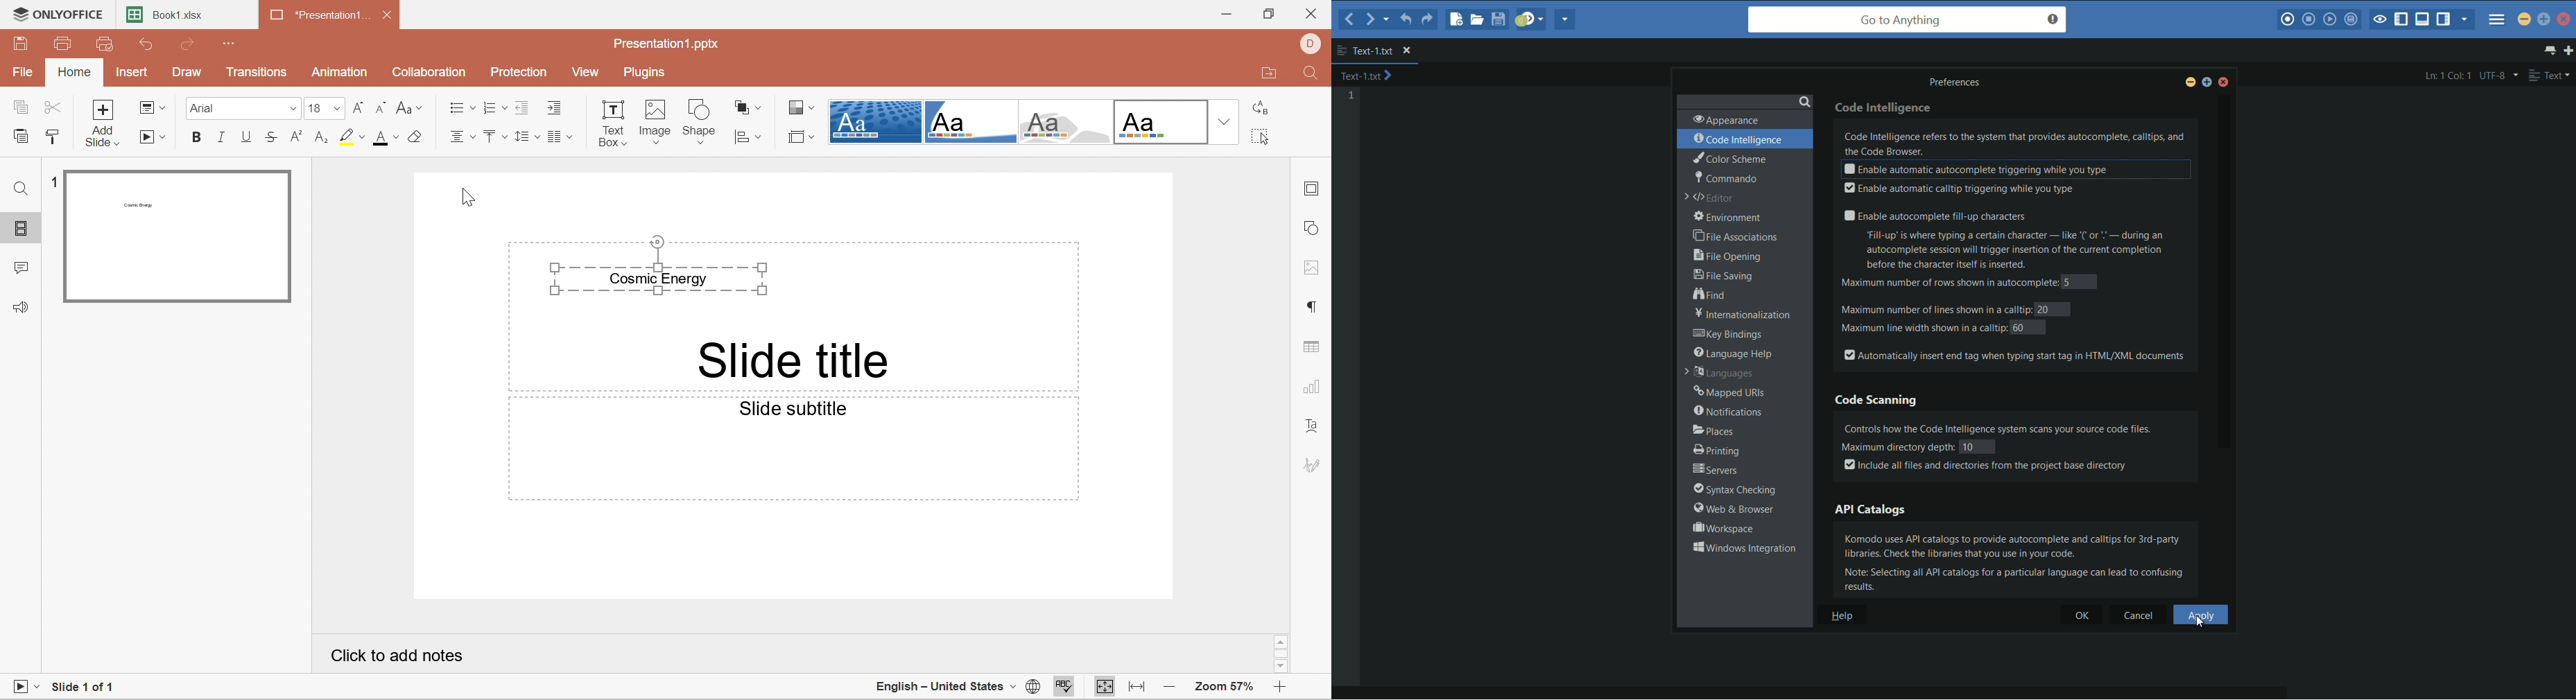 This screenshot has height=700, width=2576. Describe the element at coordinates (1878, 401) in the screenshot. I see `code scanning` at that location.